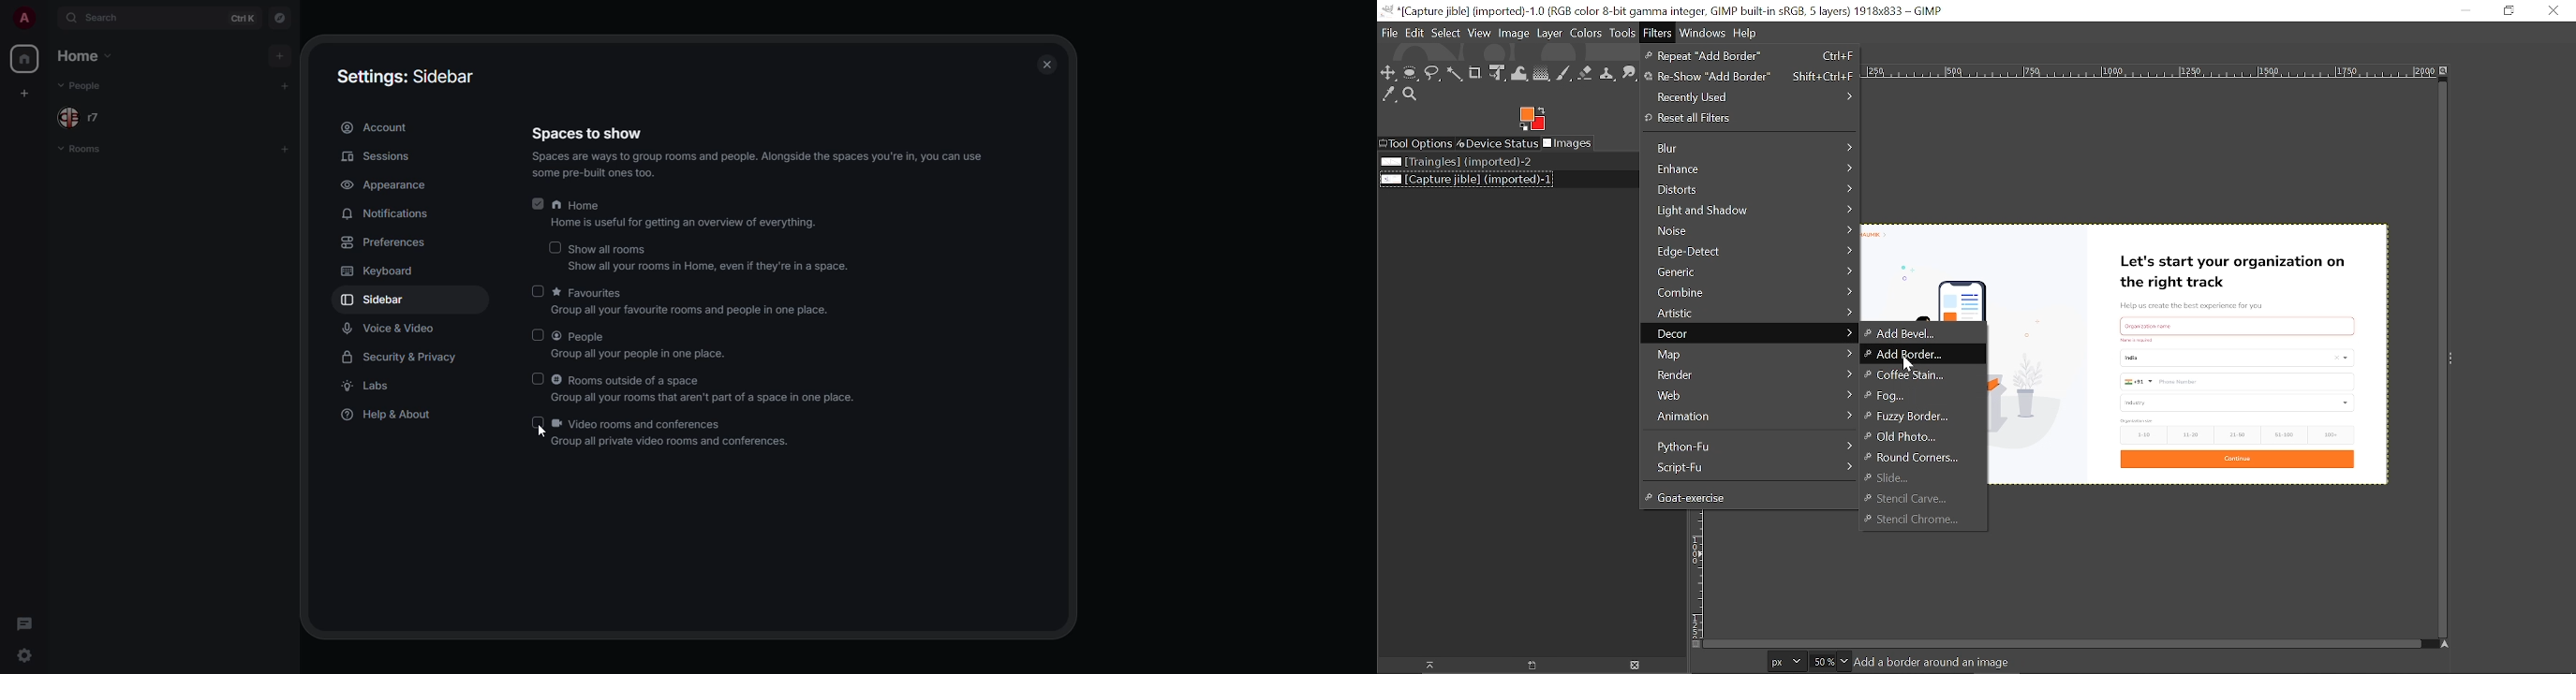  Describe the element at coordinates (1916, 457) in the screenshot. I see `Round corners` at that location.